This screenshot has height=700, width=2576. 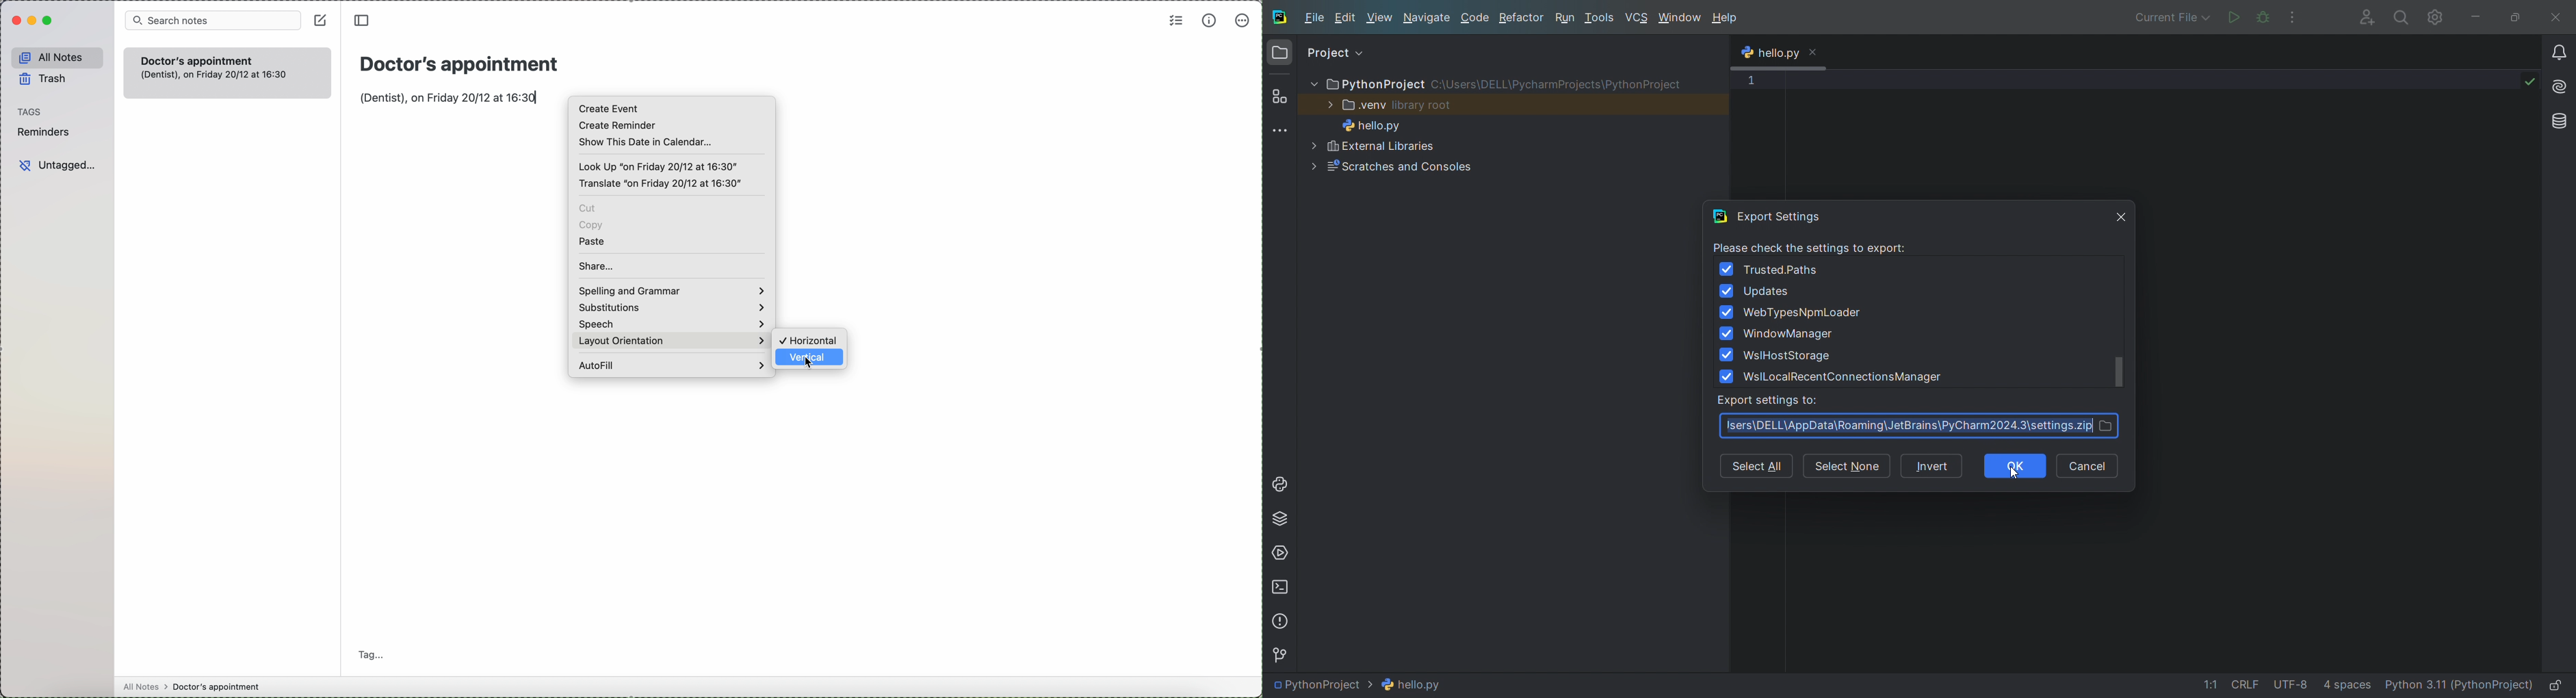 I want to click on minimize Simplenote, so click(x=34, y=20).